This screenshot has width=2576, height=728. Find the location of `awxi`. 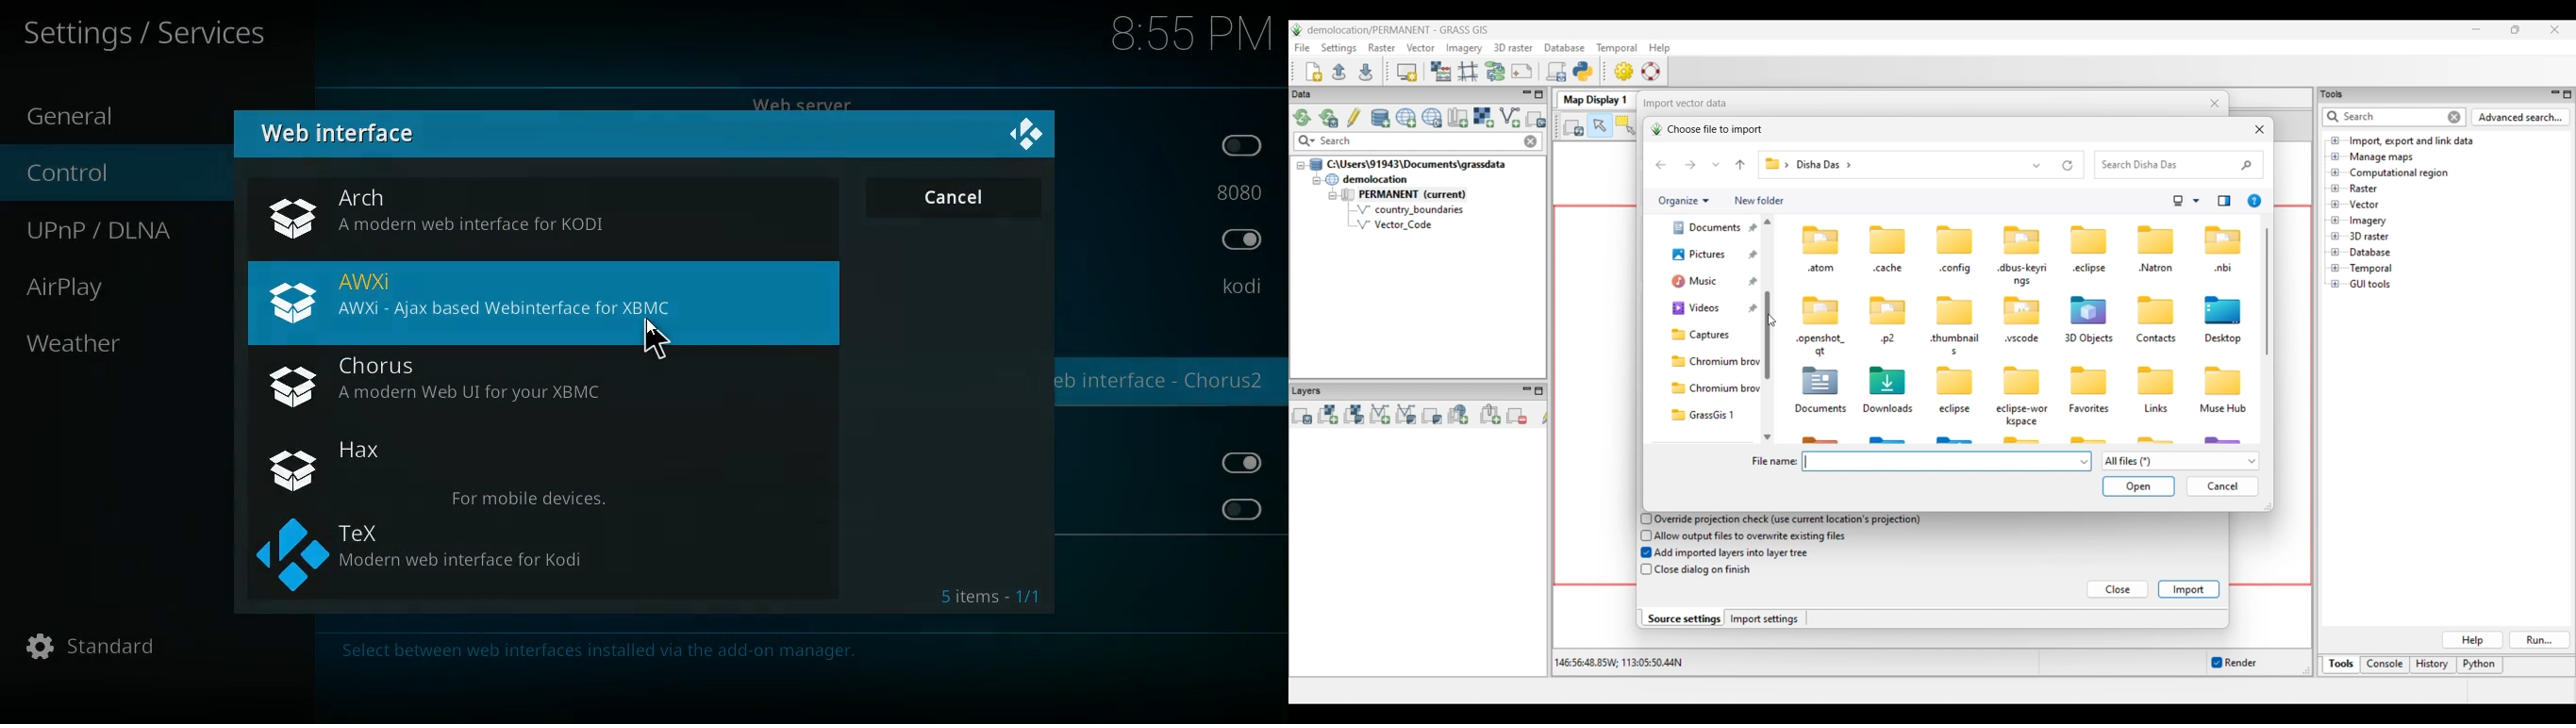

awxi is located at coordinates (546, 304).